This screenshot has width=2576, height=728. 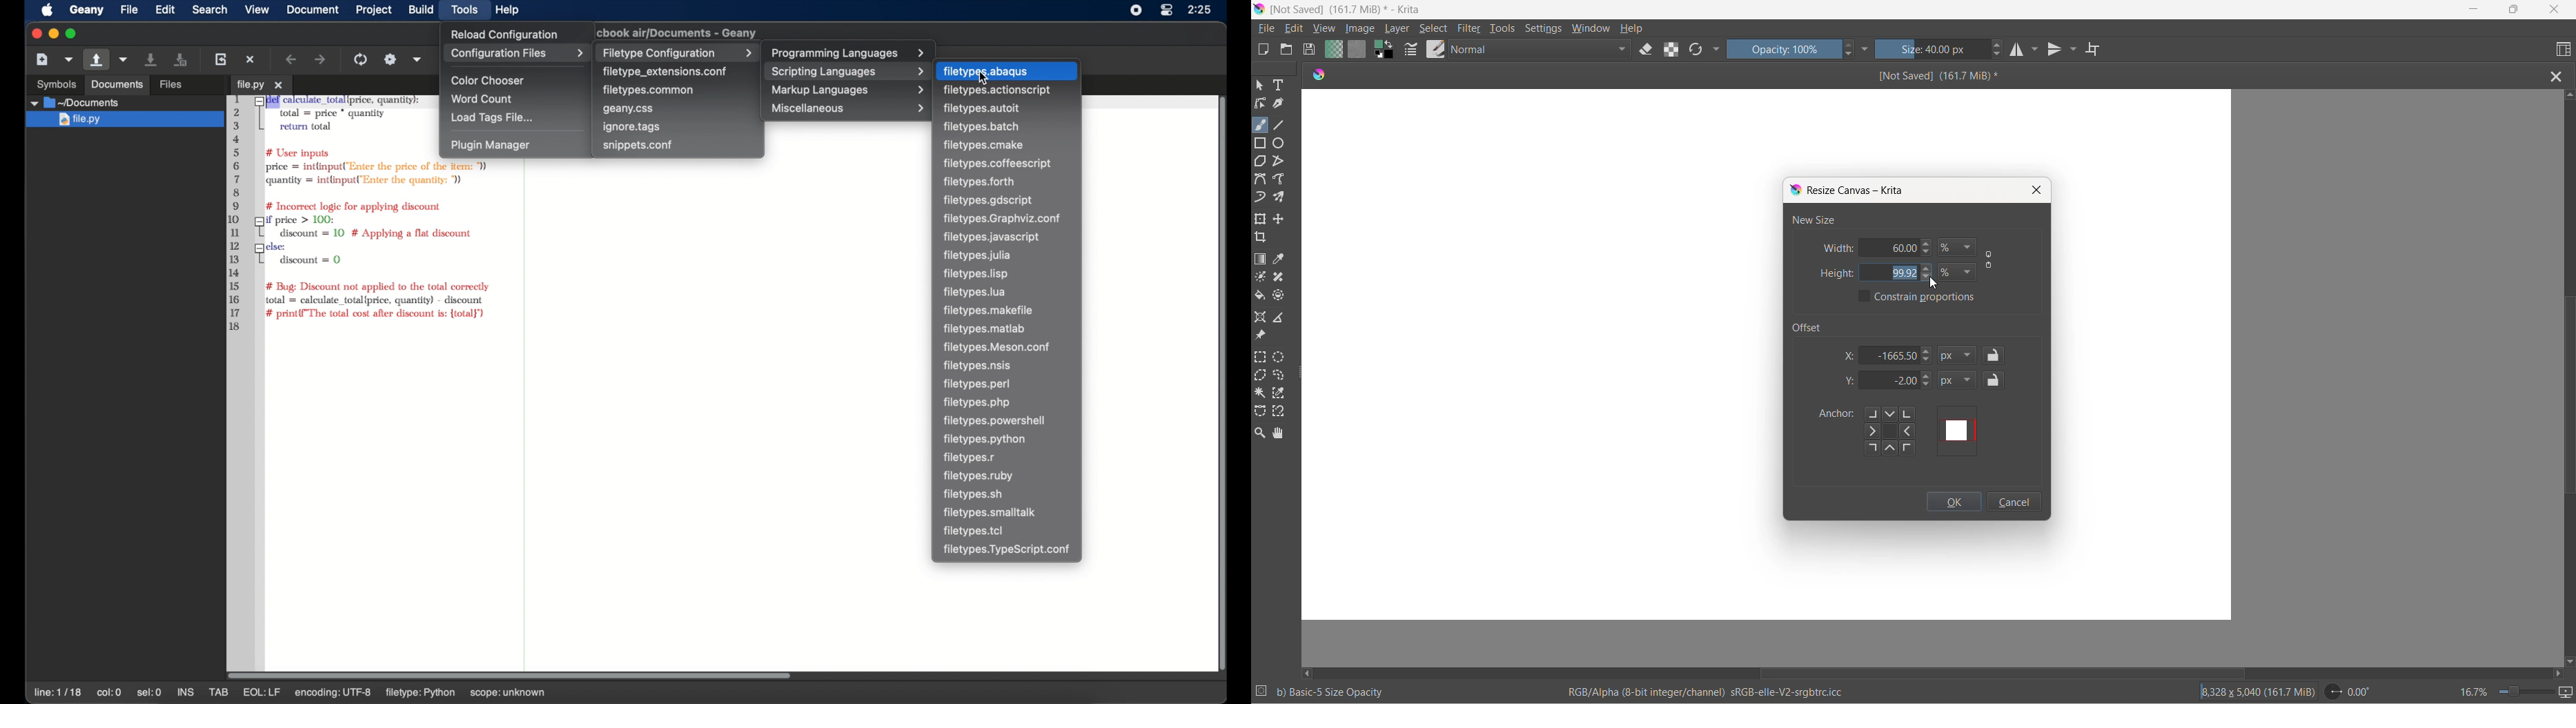 What do you see at coordinates (1343, 10) in the screenshot?
I see `File name and size` at bounding box center [1343, 10].